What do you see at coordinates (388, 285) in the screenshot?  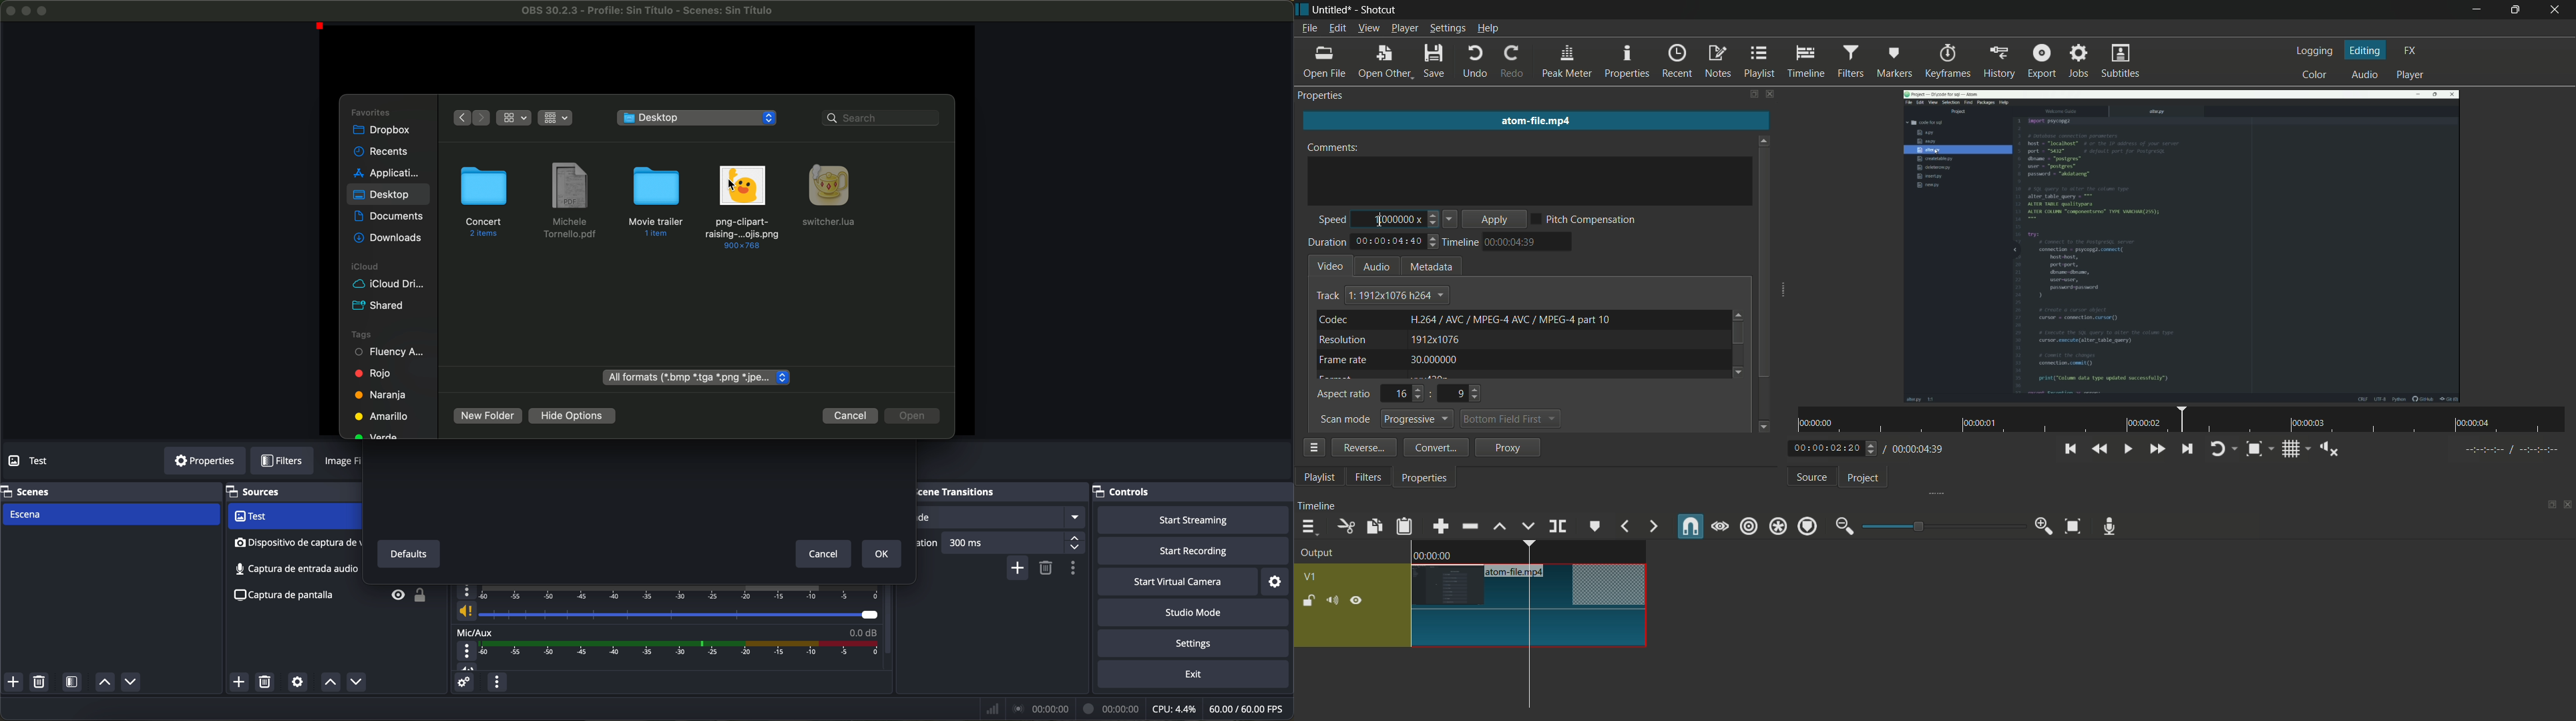 I see `icloud drive` at bounding box center [388, 285].